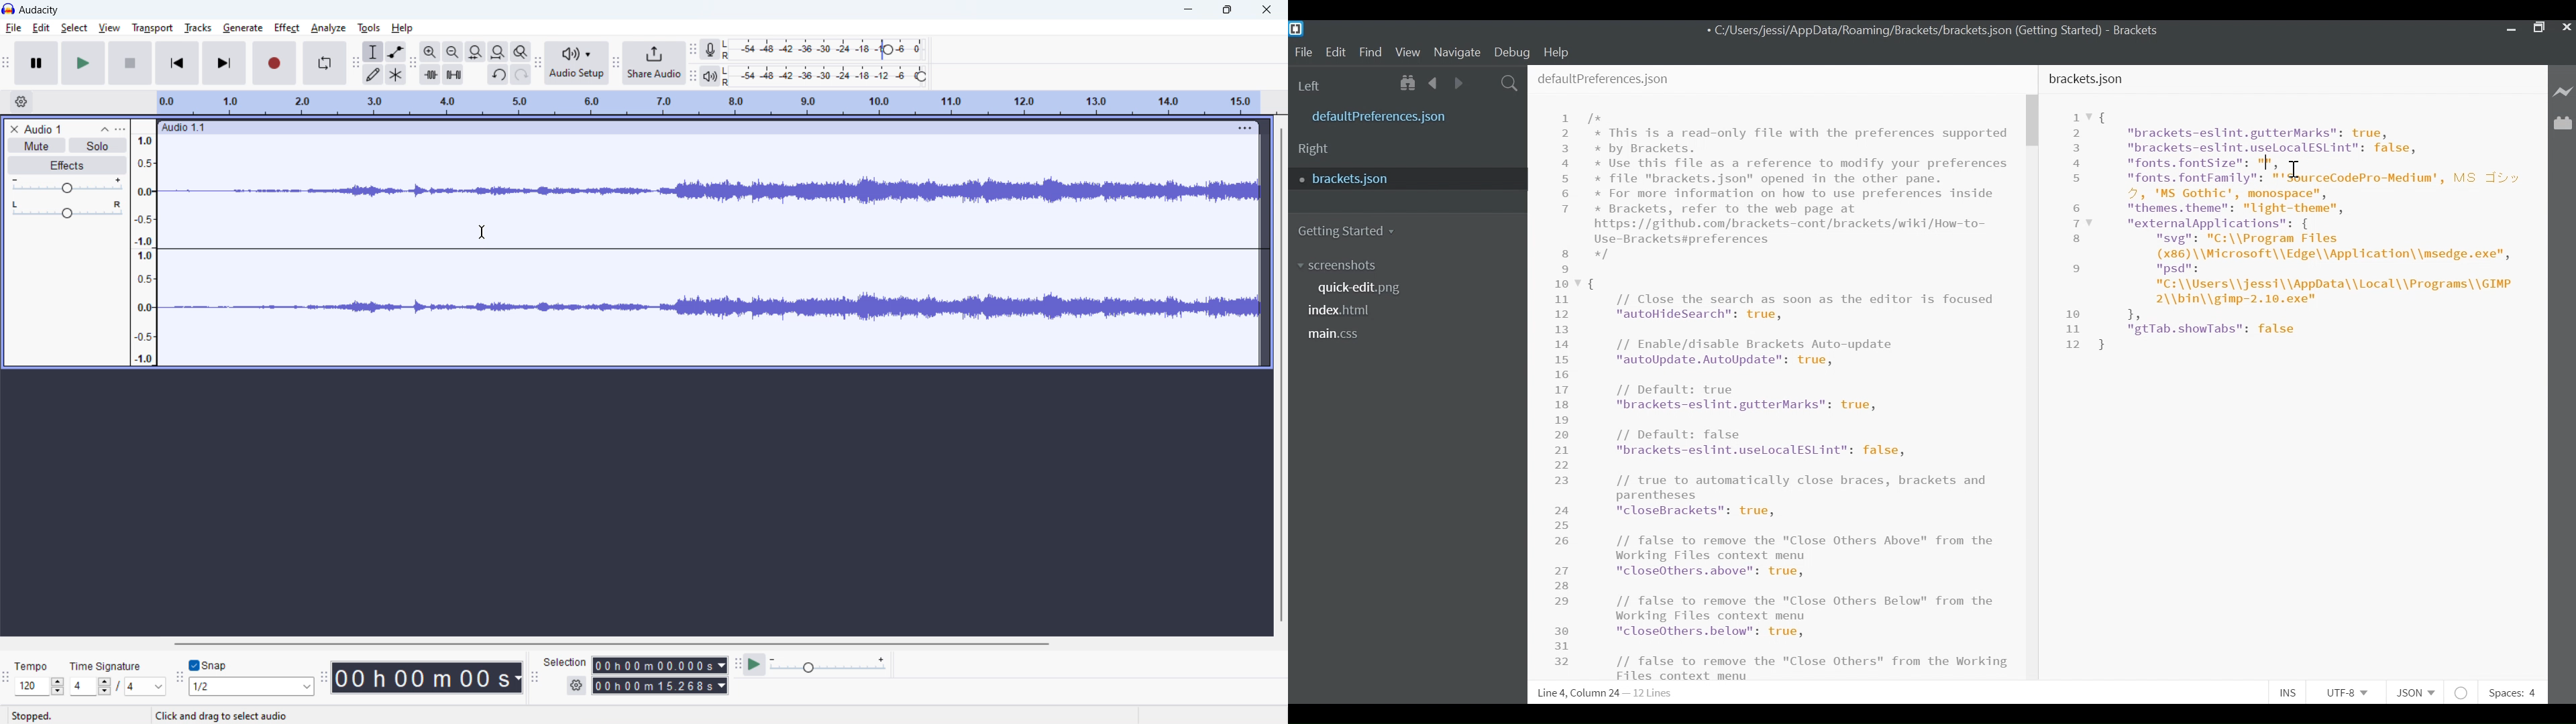 This screenshot has height=728, width=2576. Describe the element at coordinates (83, 63) in the screenshot. I see `play` at that location.